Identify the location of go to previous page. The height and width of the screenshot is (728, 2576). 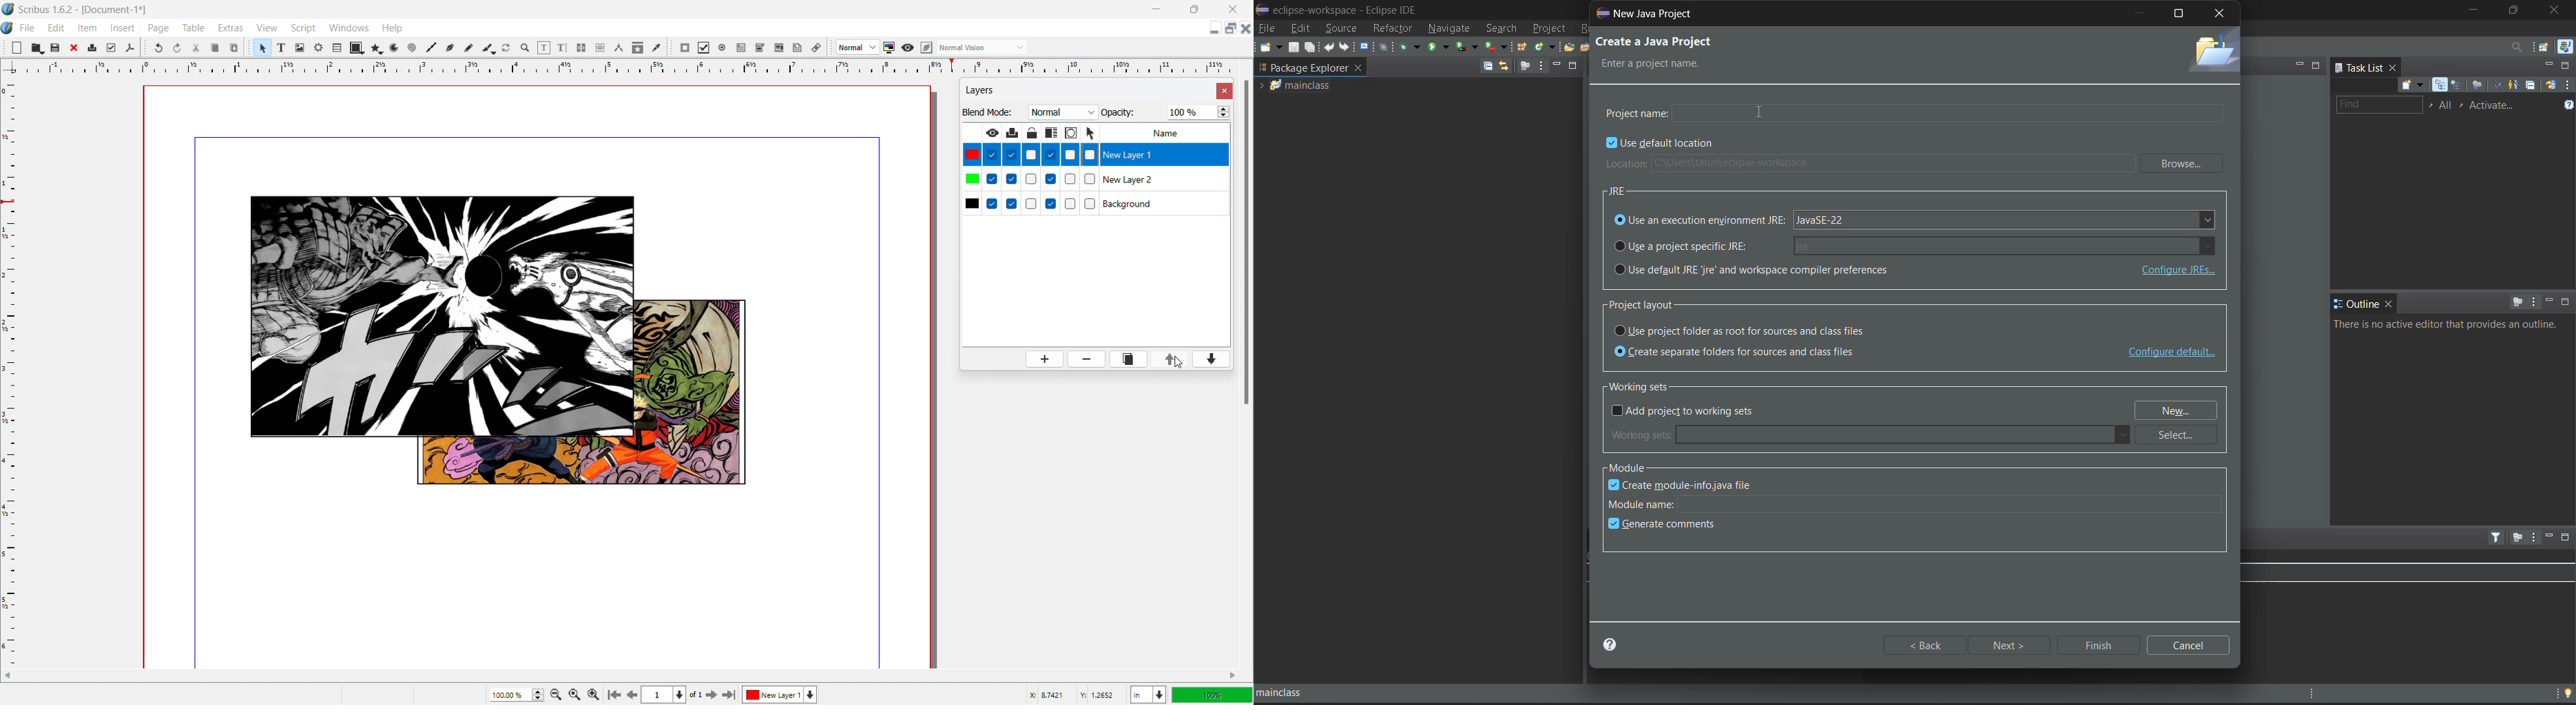
(632, 693).